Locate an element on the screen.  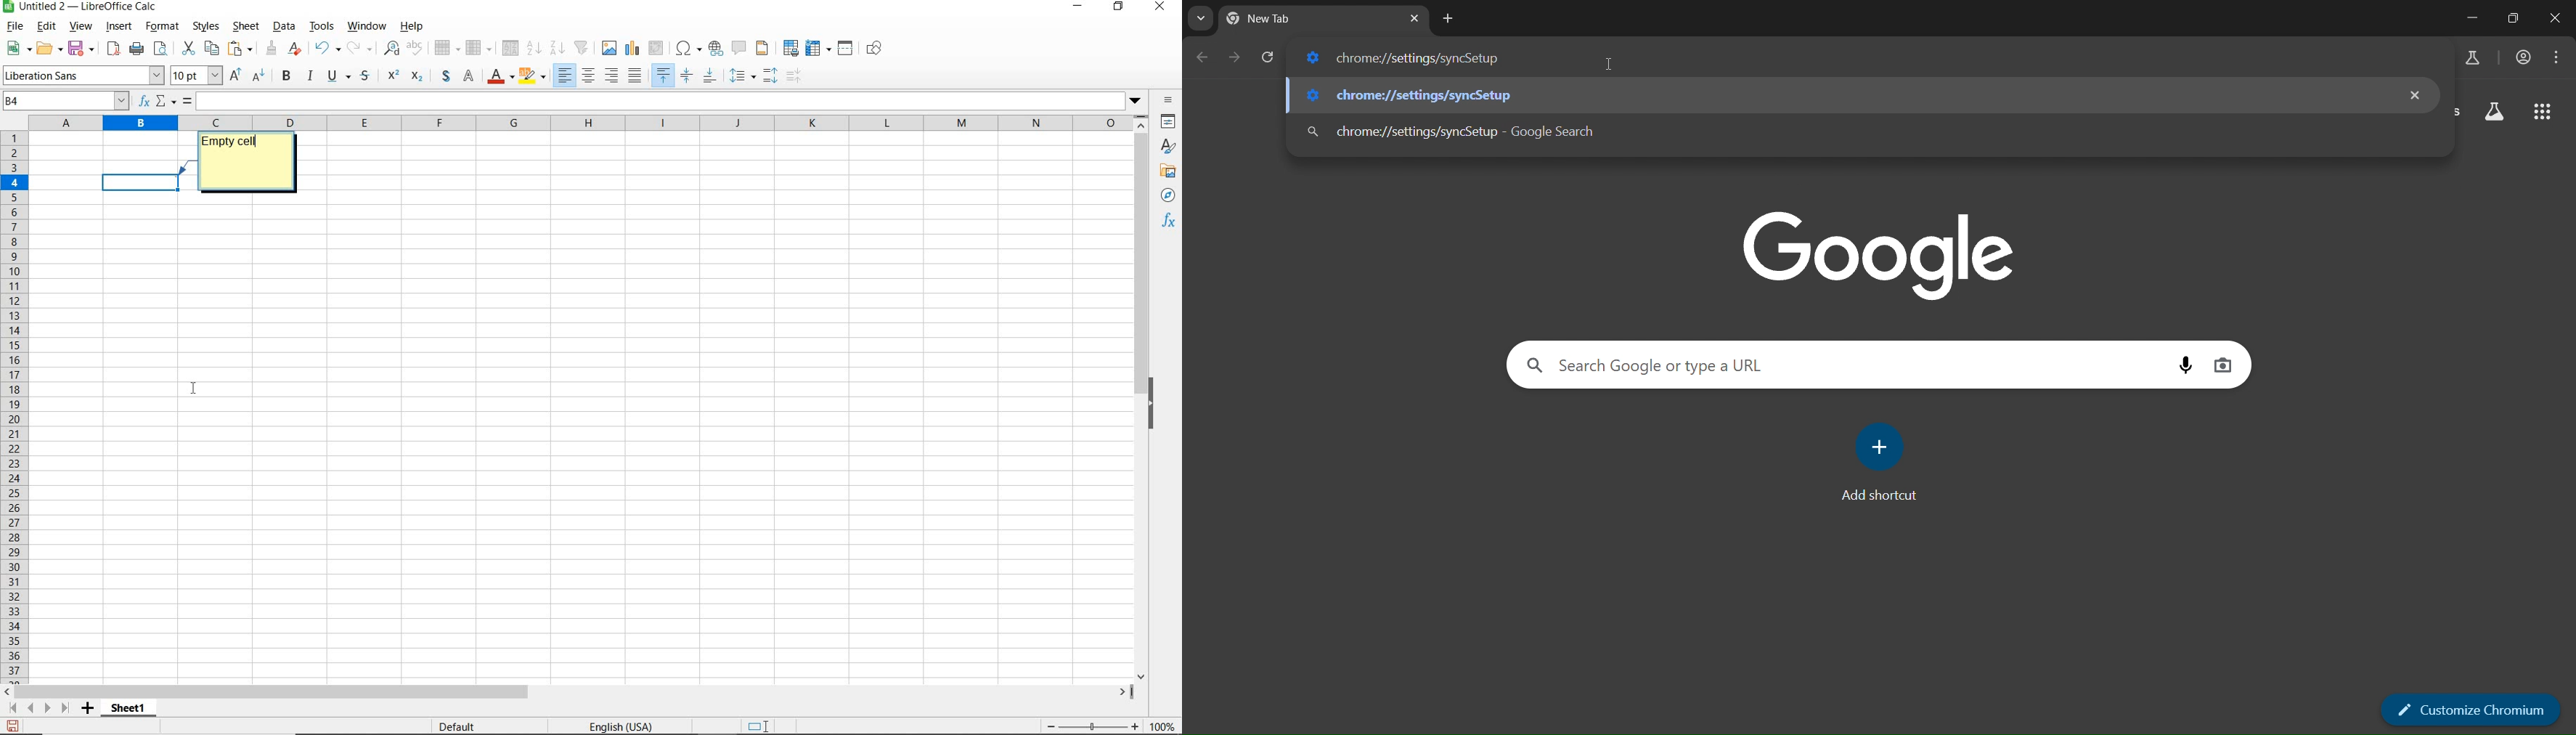
sort ascending is located at coordinates (533, 49).